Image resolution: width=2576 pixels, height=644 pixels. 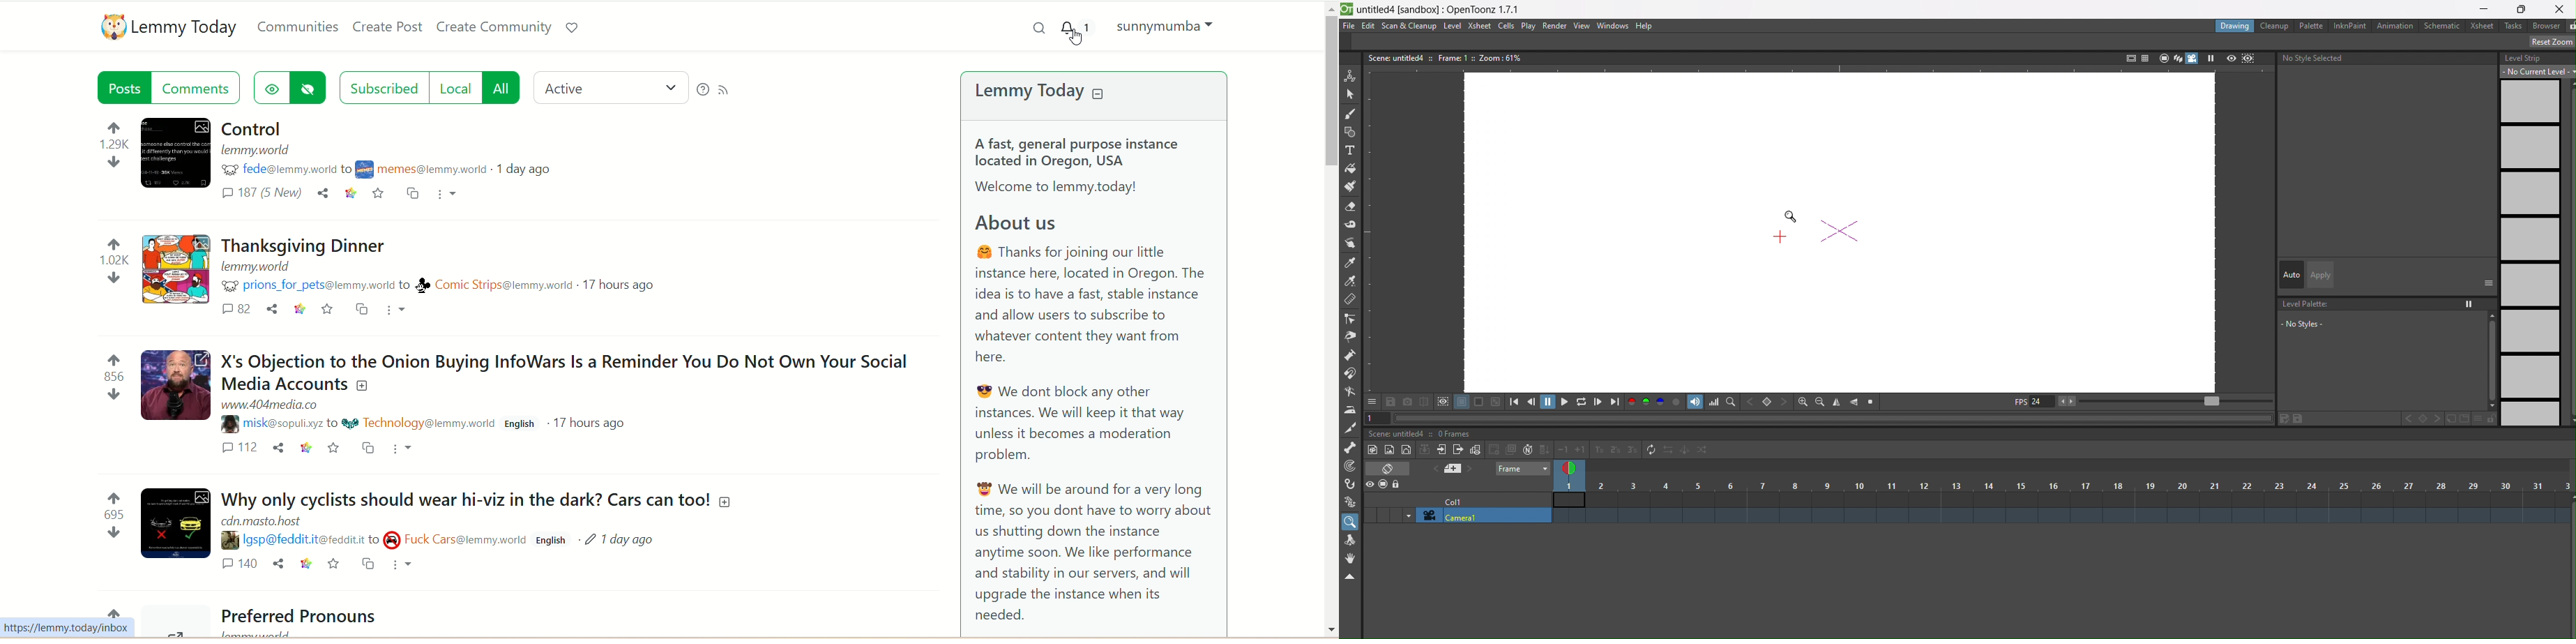 What do you see at coordinates (2319, 274) in the screenshot?
I see `apply` at bounding box center [2319, 274].